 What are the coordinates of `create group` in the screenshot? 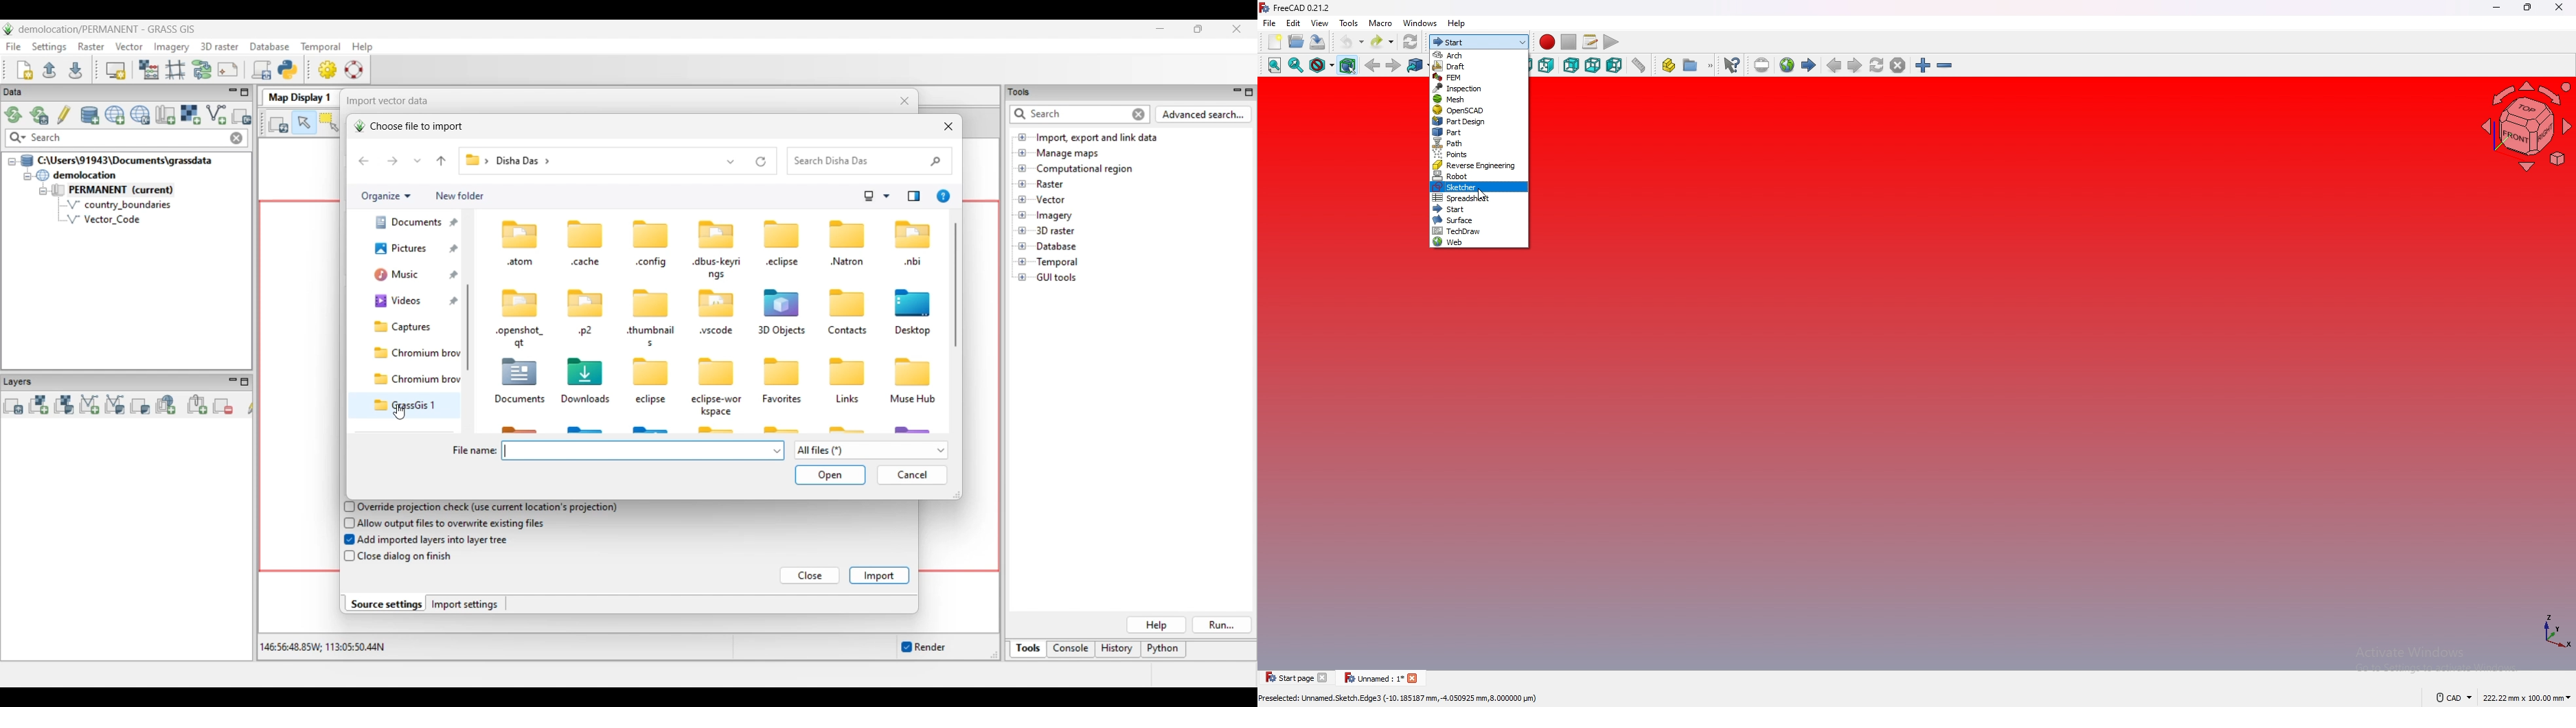 It's located at (1698, 67).